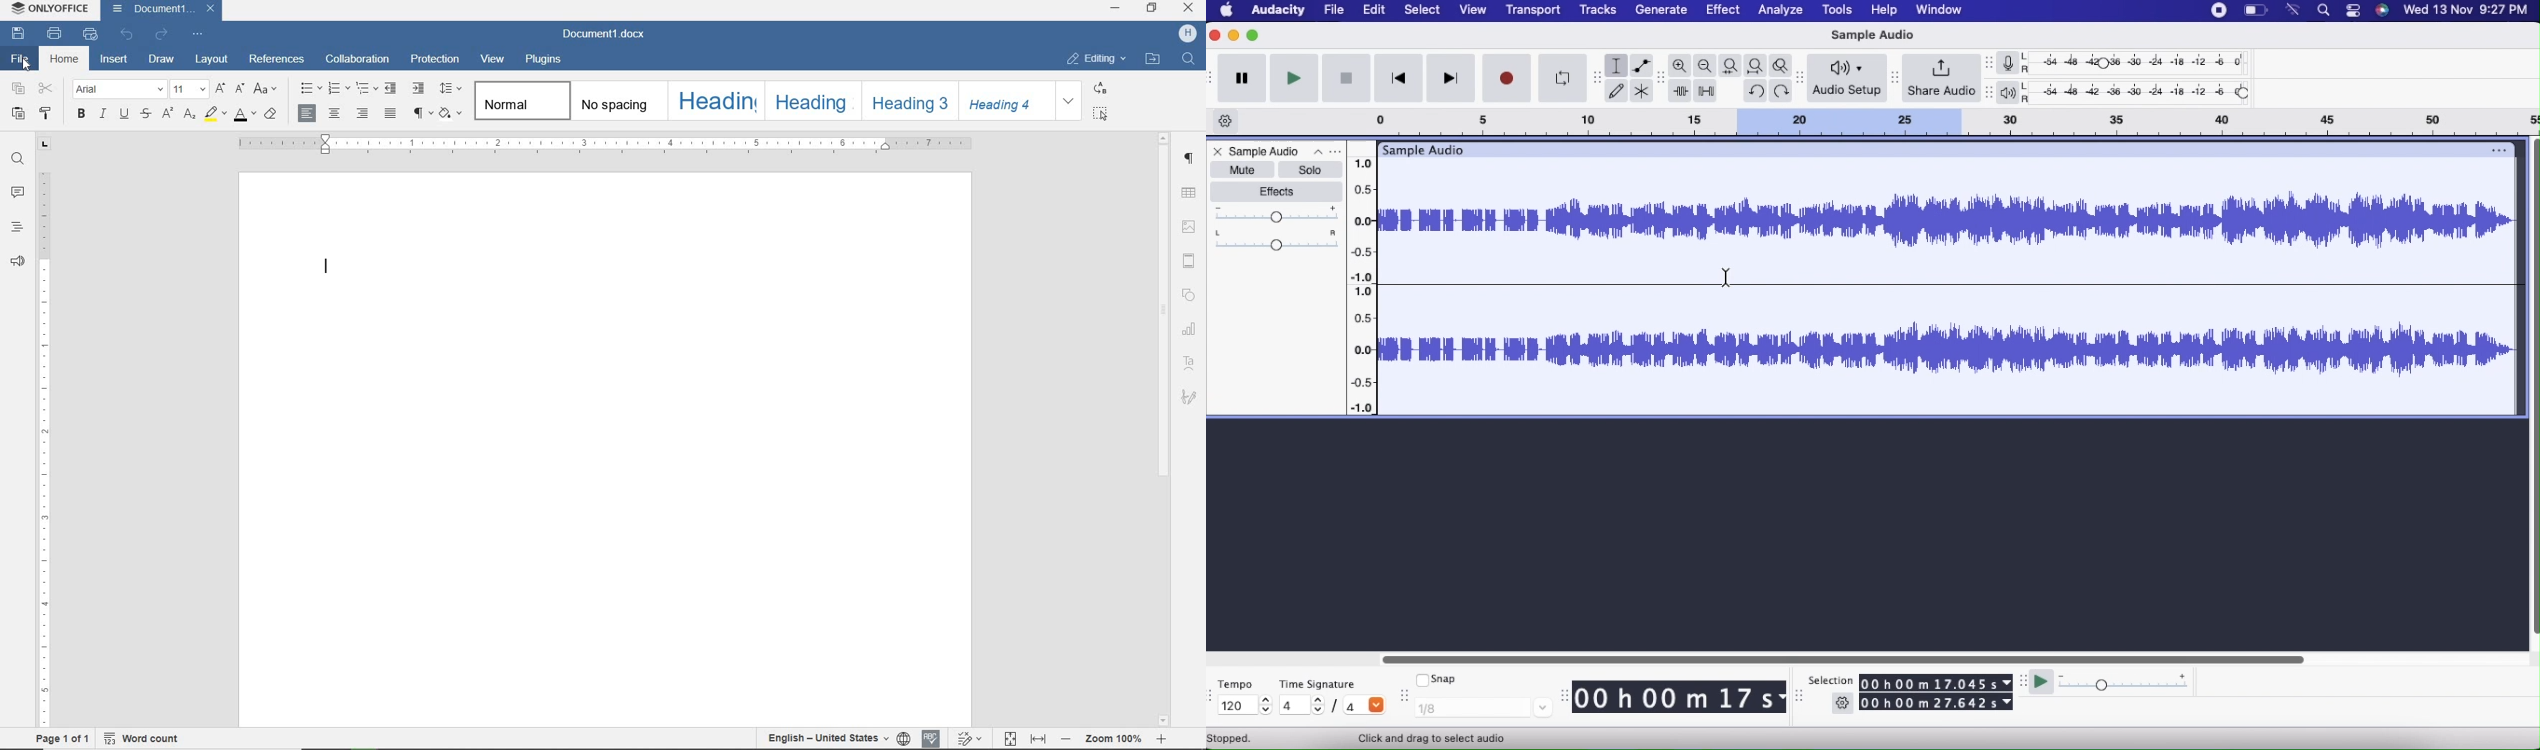  I want to click on Timeline Options, so click(1227, 122).